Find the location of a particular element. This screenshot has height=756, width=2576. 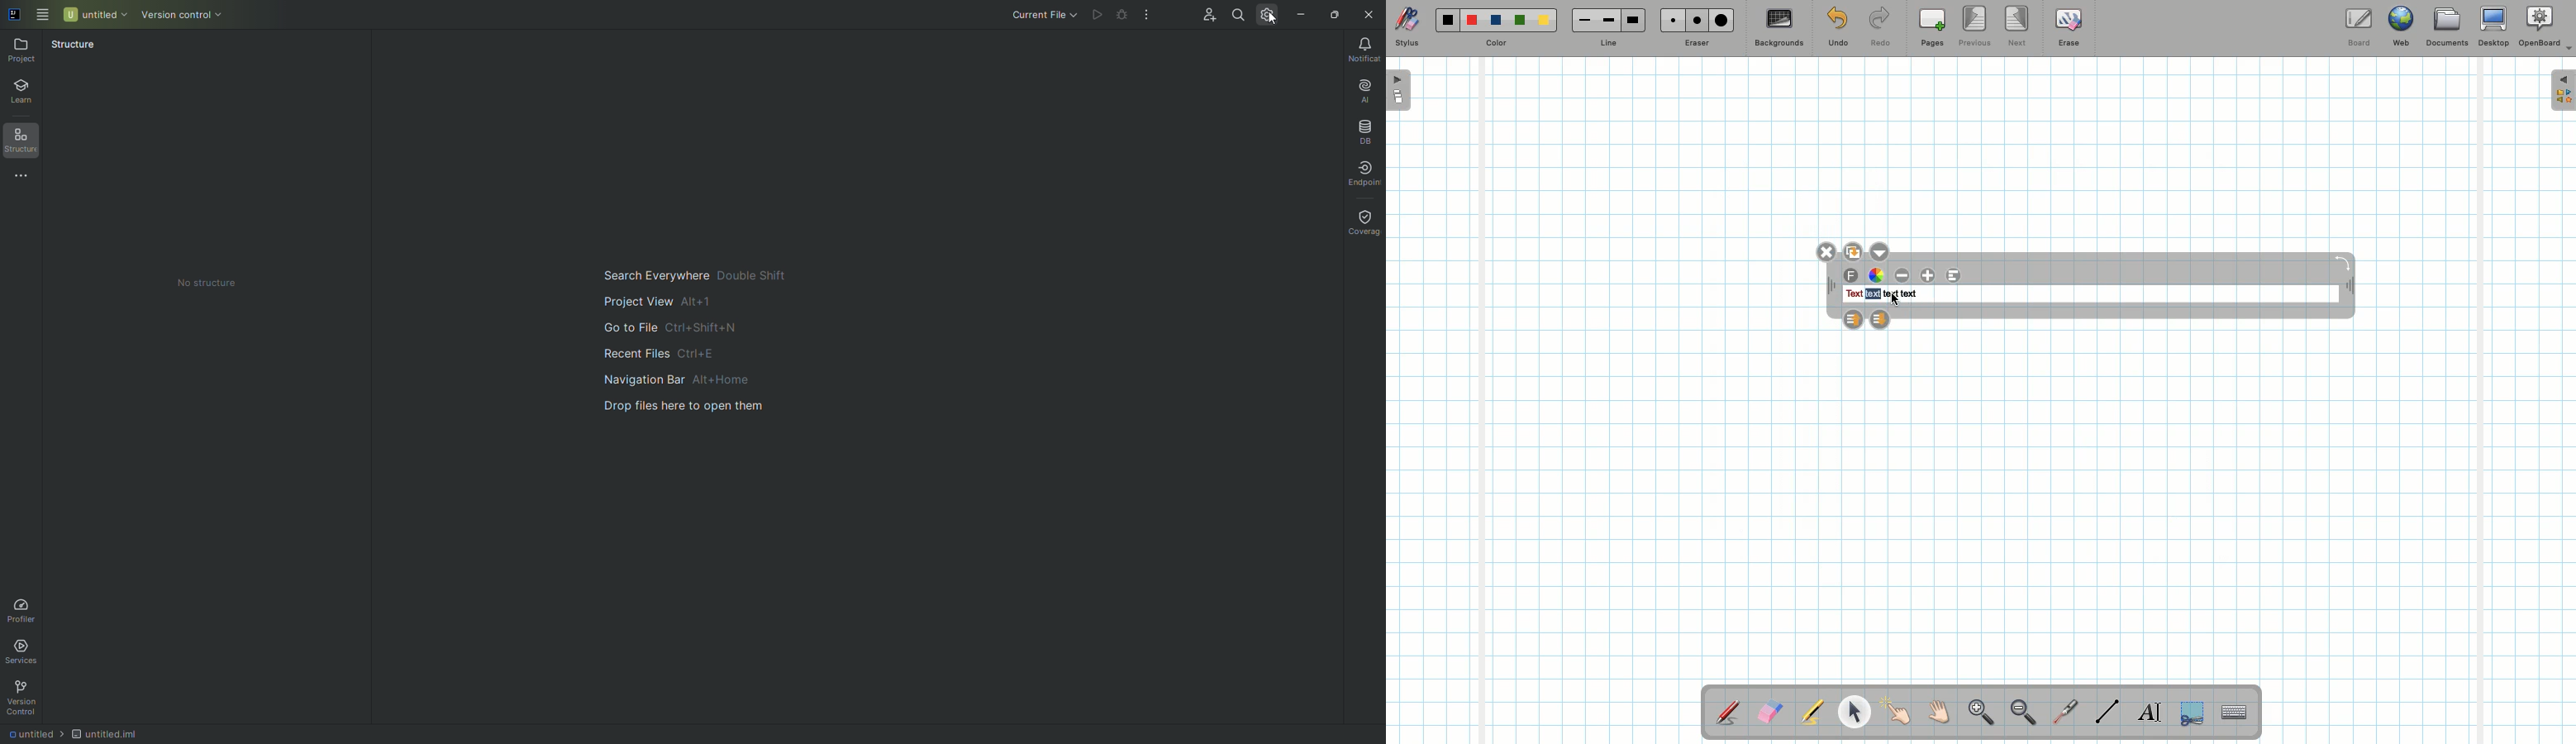

Version control is located at coordinates (187, 16).